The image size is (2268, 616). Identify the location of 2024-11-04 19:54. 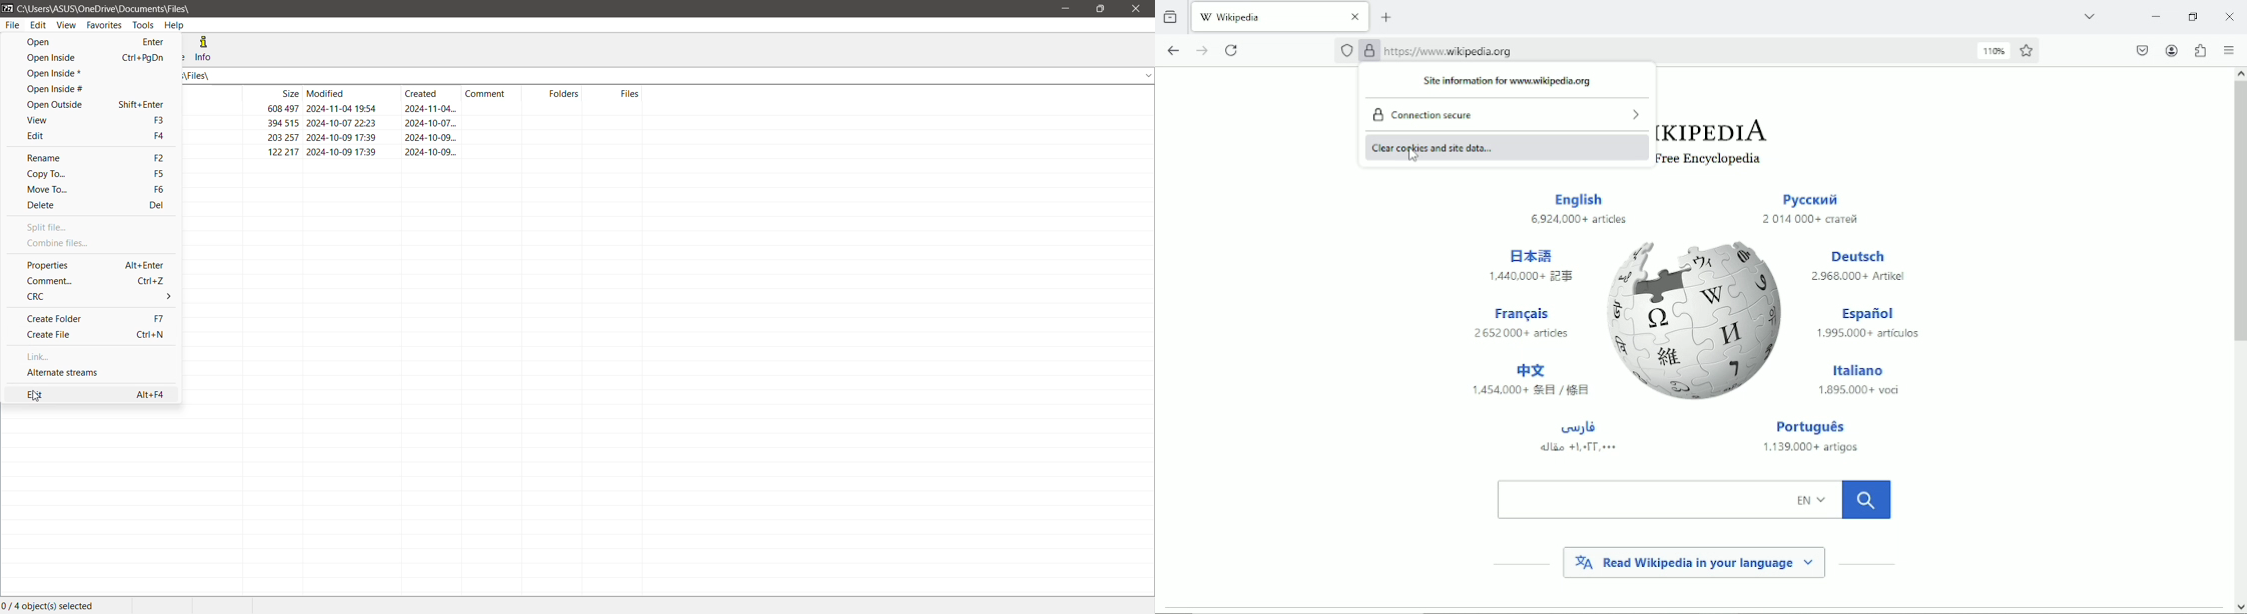
(341, 108).